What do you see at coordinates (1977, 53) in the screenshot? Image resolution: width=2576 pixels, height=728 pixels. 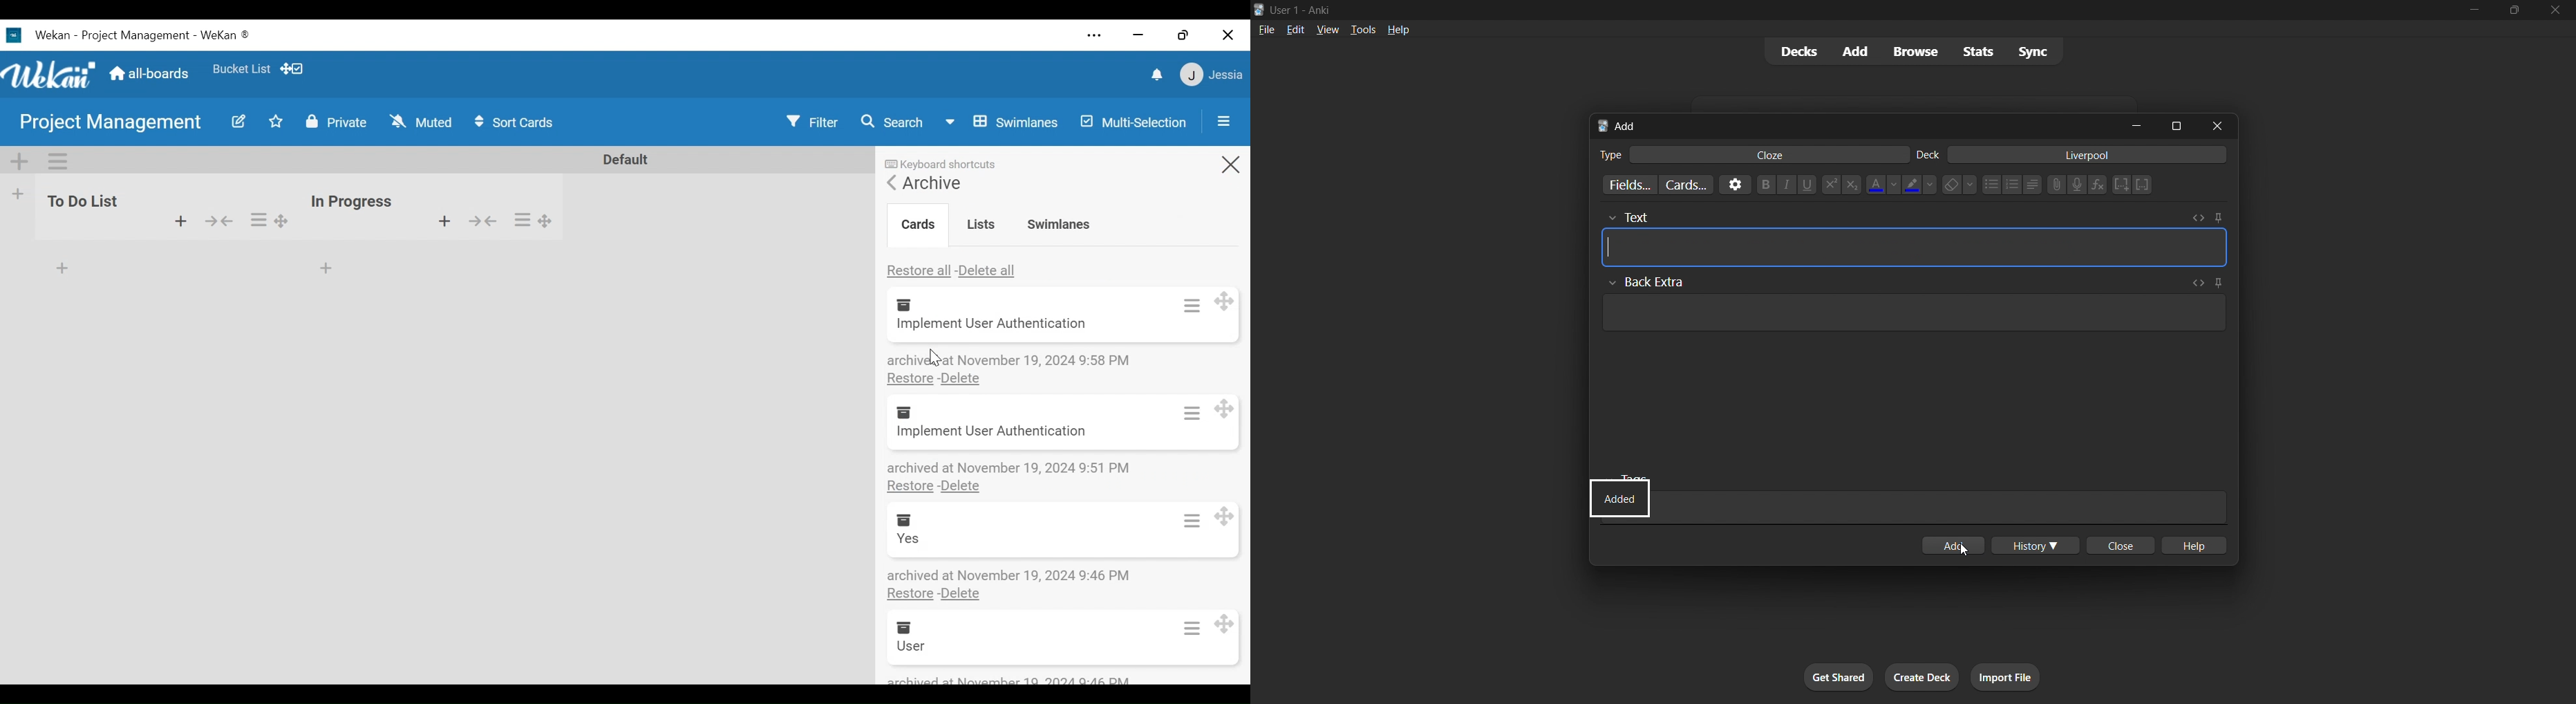 I see `stats` at bounding box center [1977, 53].